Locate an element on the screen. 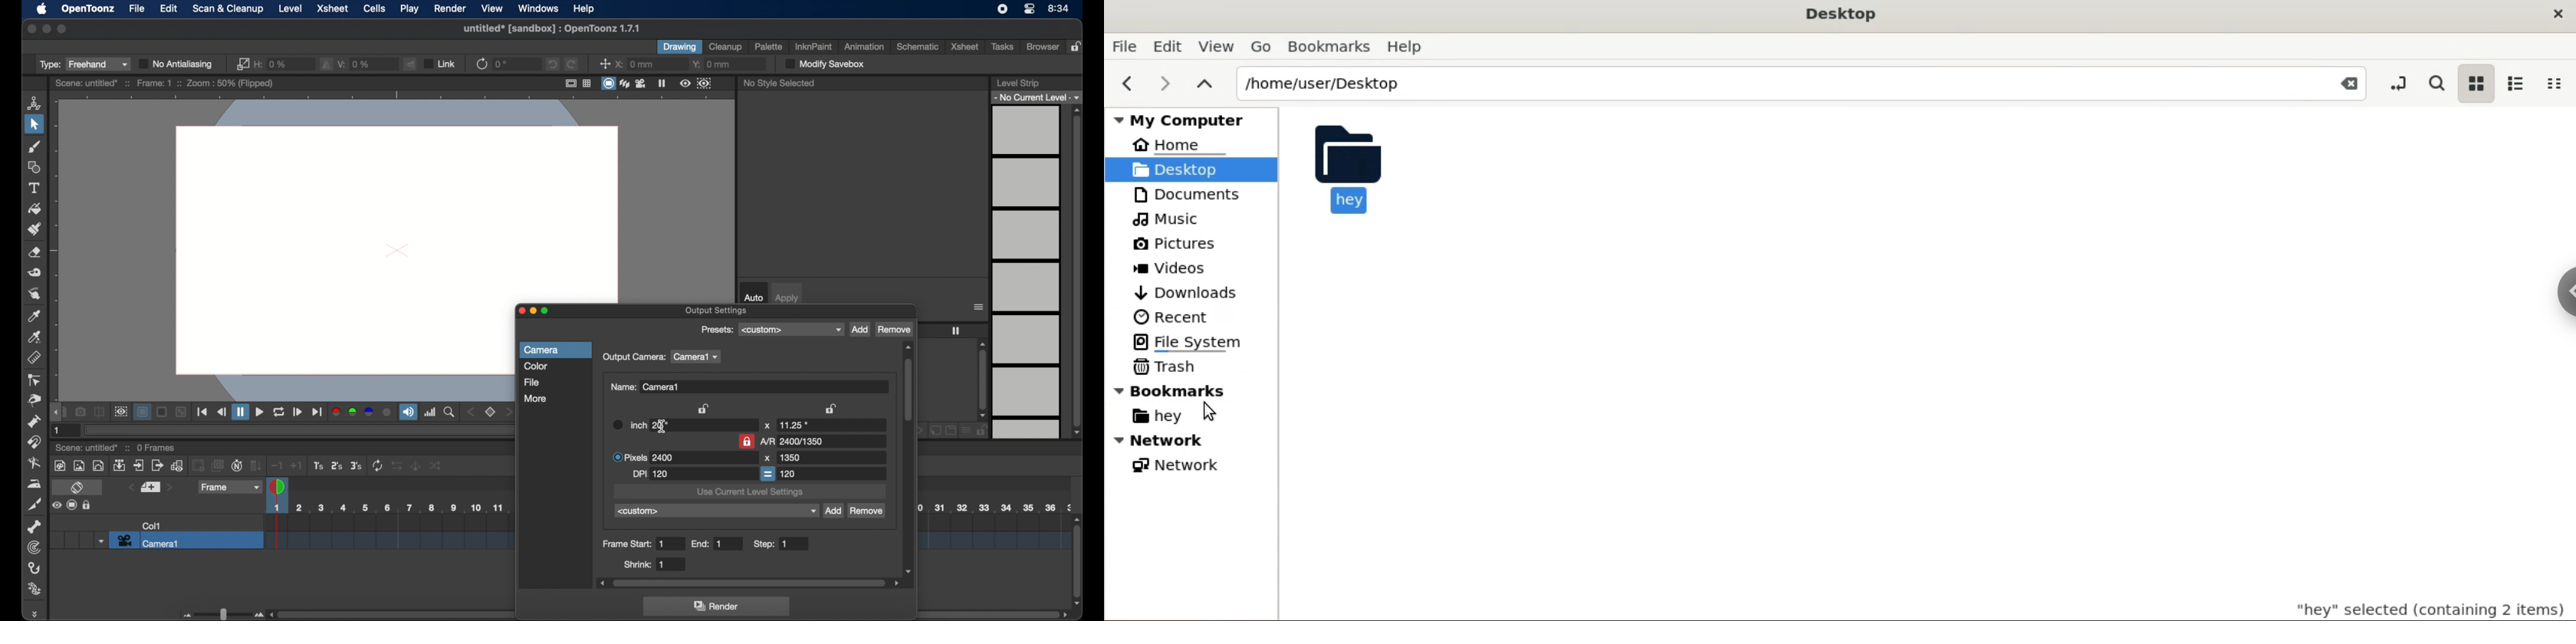 This screenshot has width=2576, height=644.  is located at coordinates (139, 466).